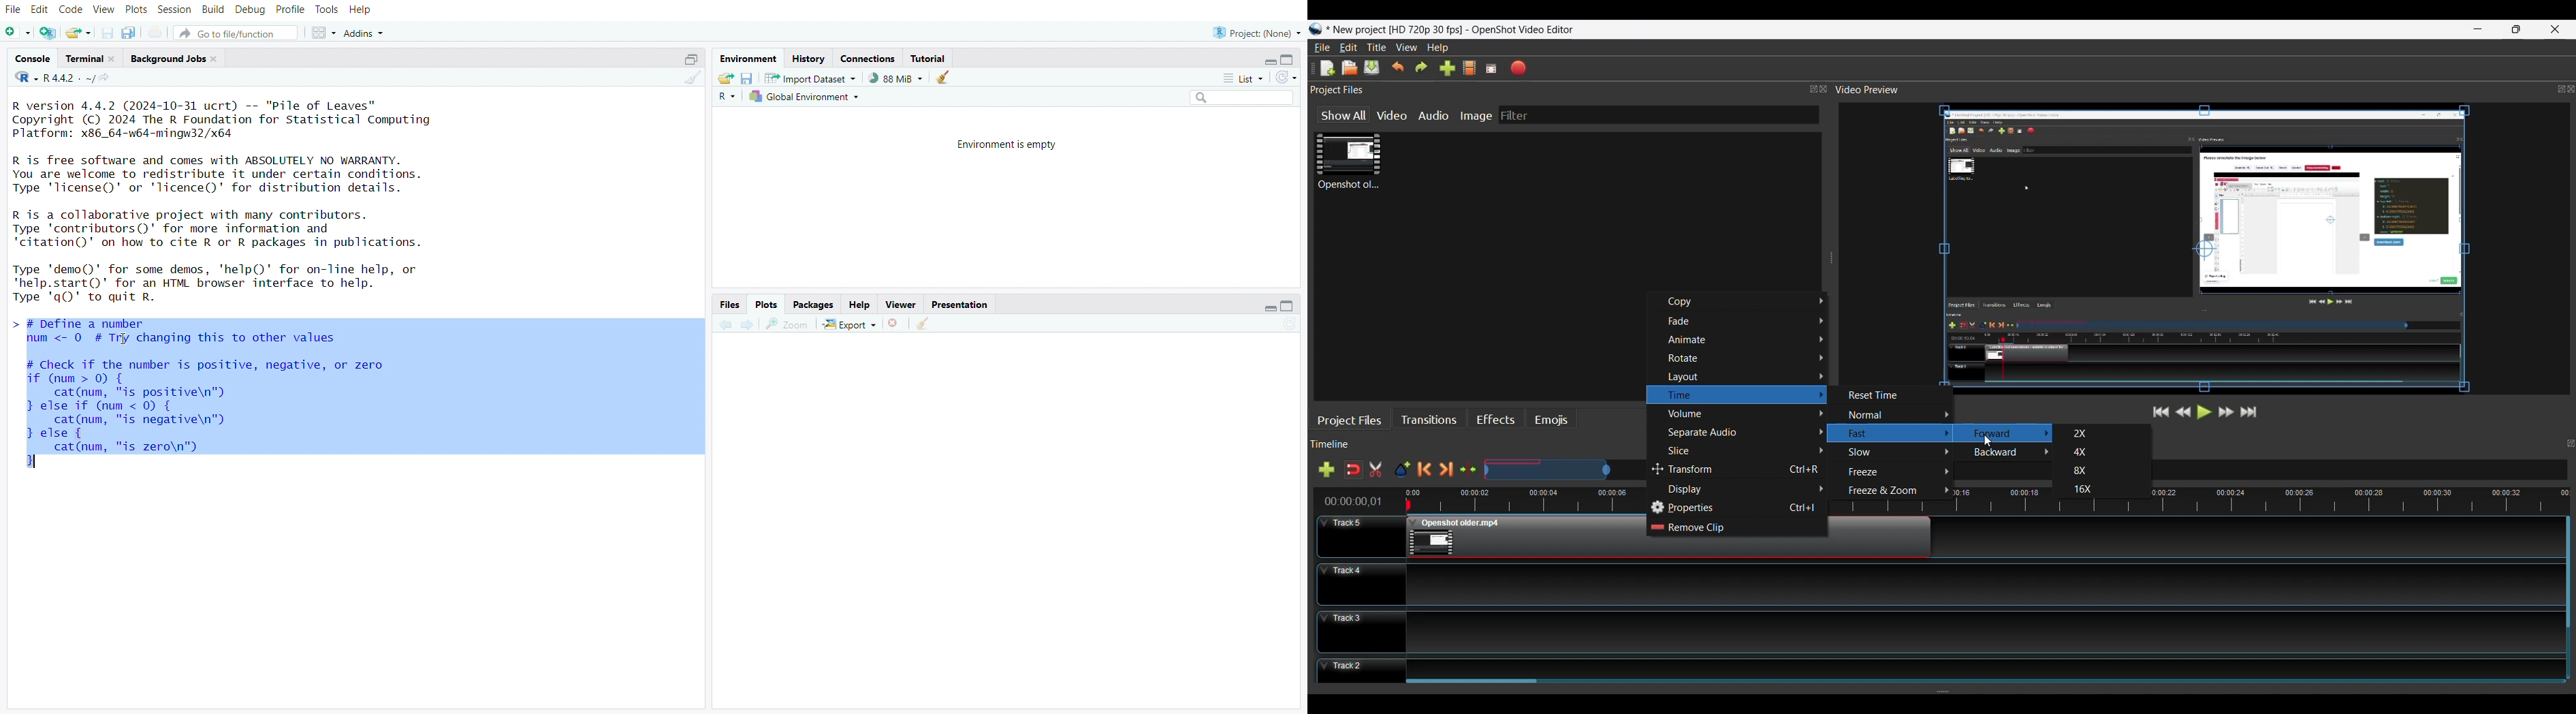  What do you see at coordinates (1514, 115) in the screenshot?
I see `Filter` at bounding box center [1514, 115].